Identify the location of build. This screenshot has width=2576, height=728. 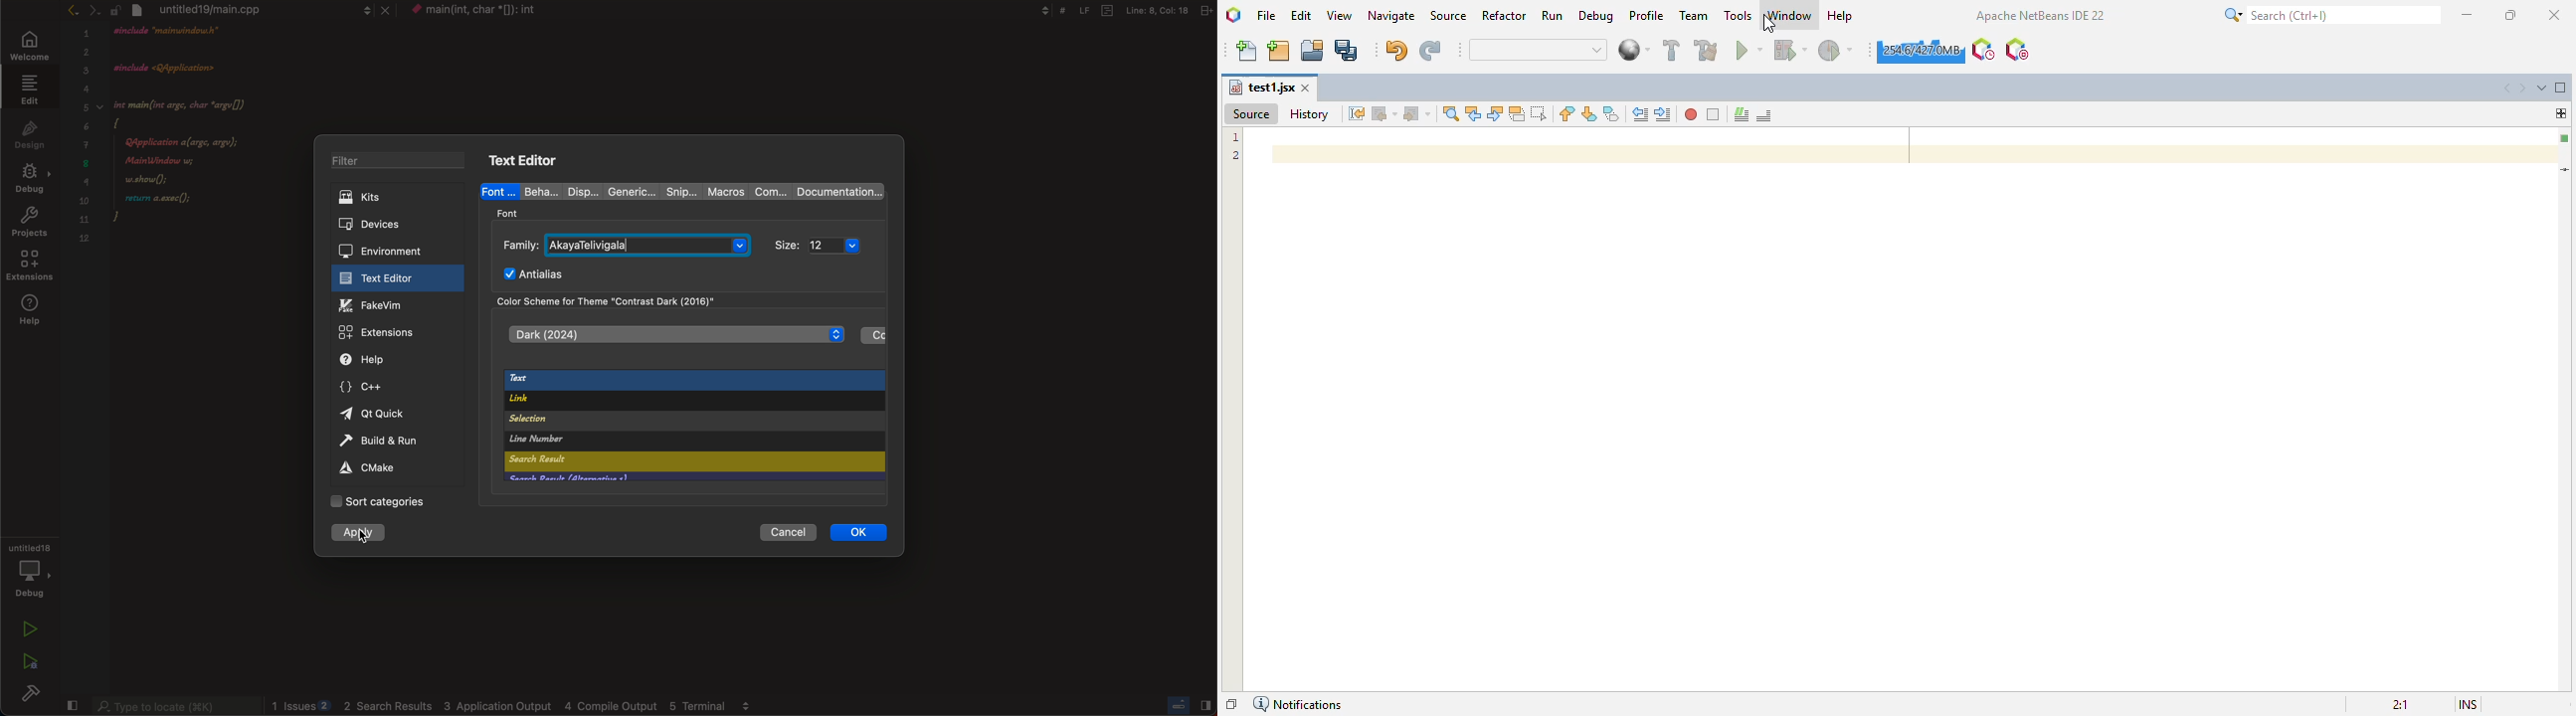
(31, 692).